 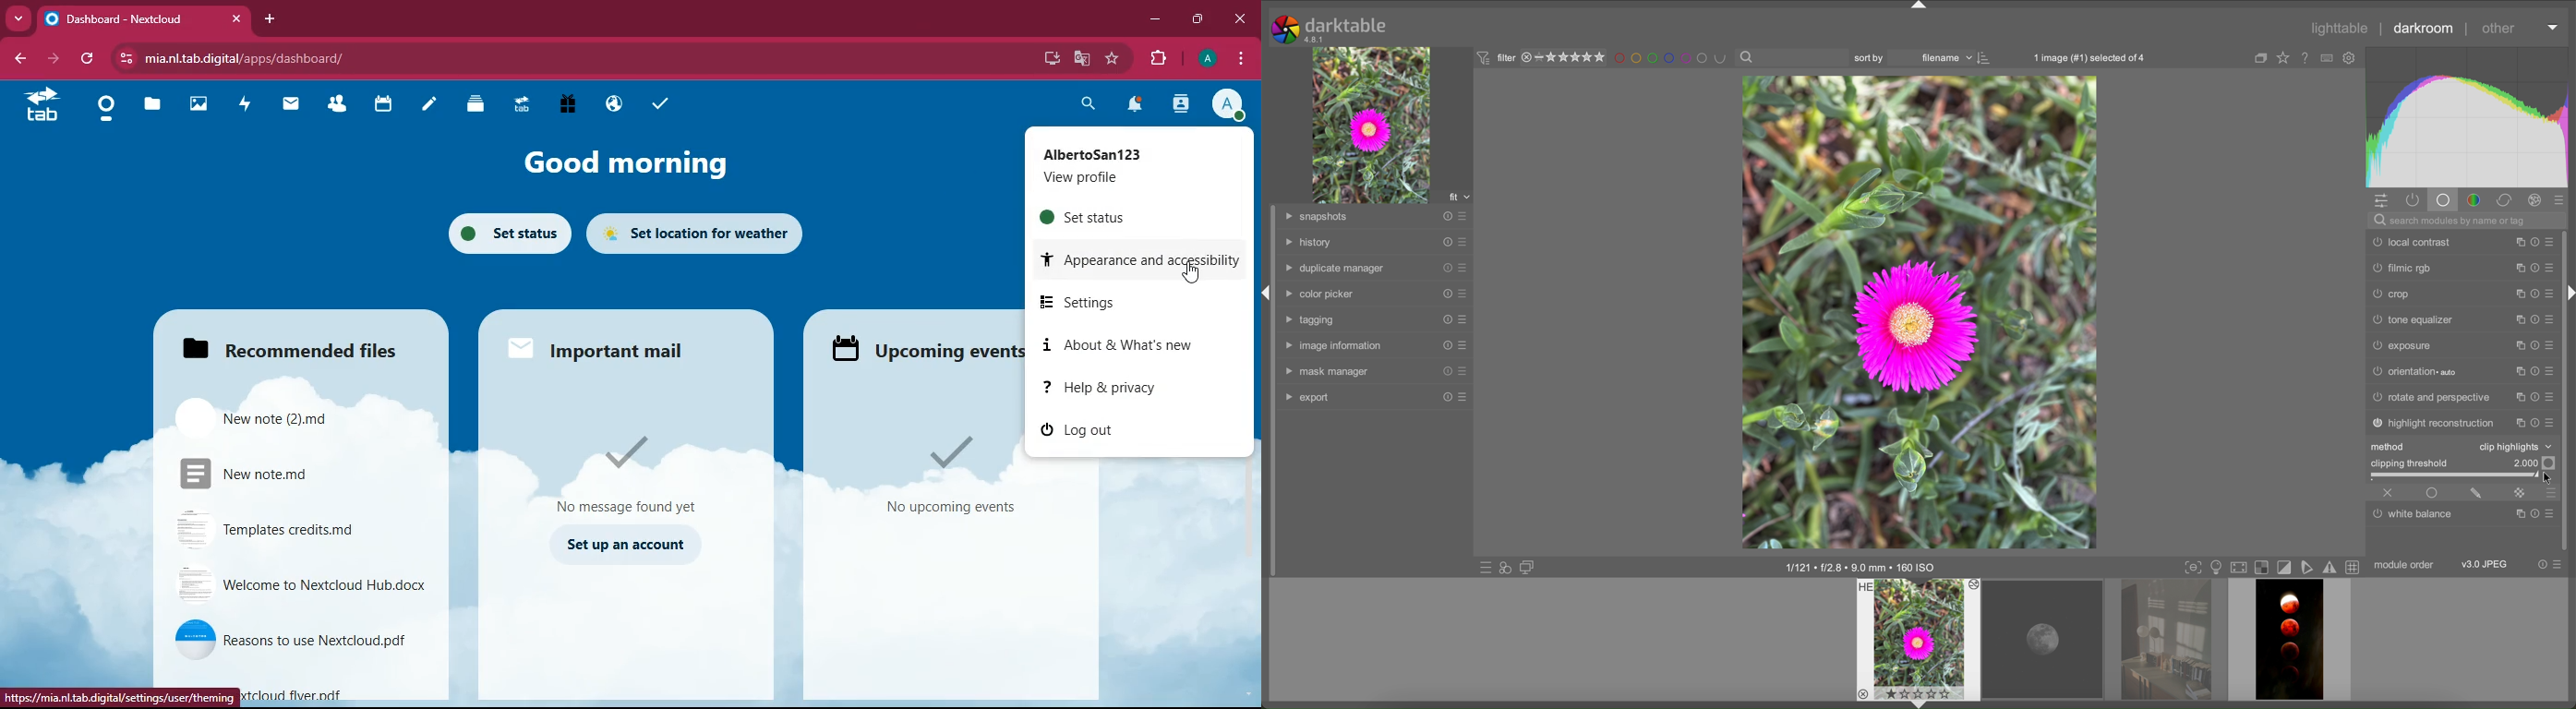 I want to click on display mode, so click(x=2216, y=568).